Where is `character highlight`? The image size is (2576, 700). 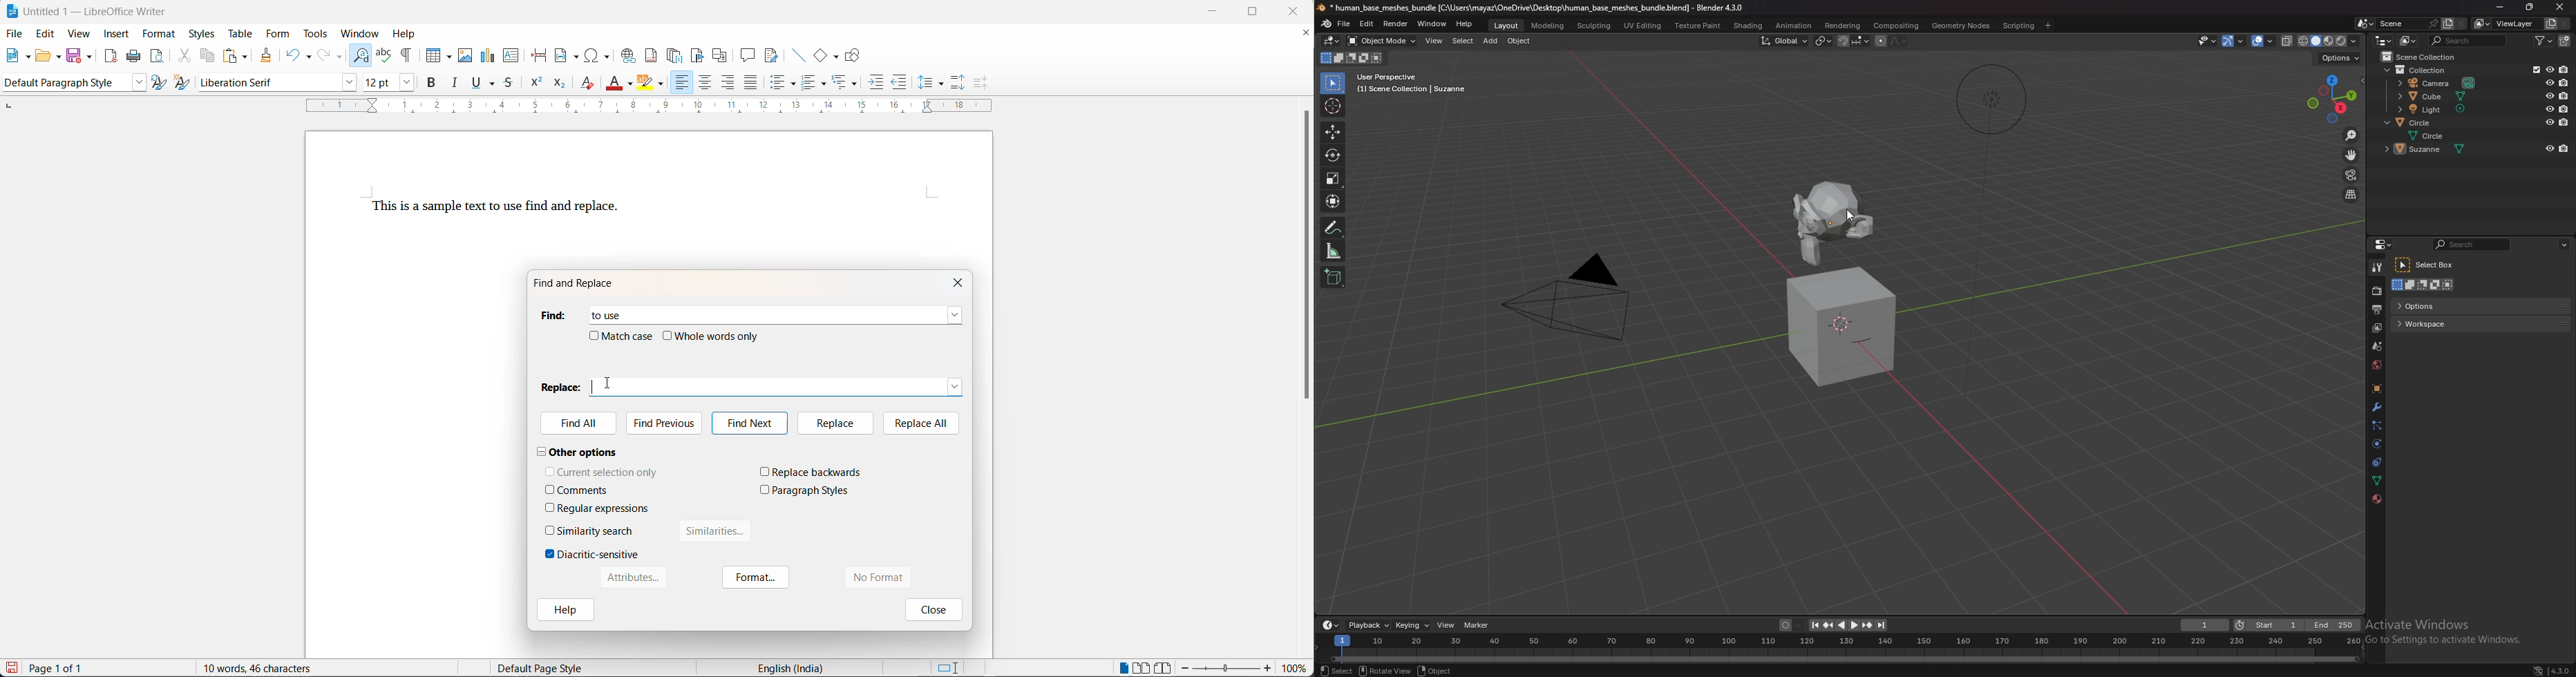
character highlight is located at coordinates (645, 83).